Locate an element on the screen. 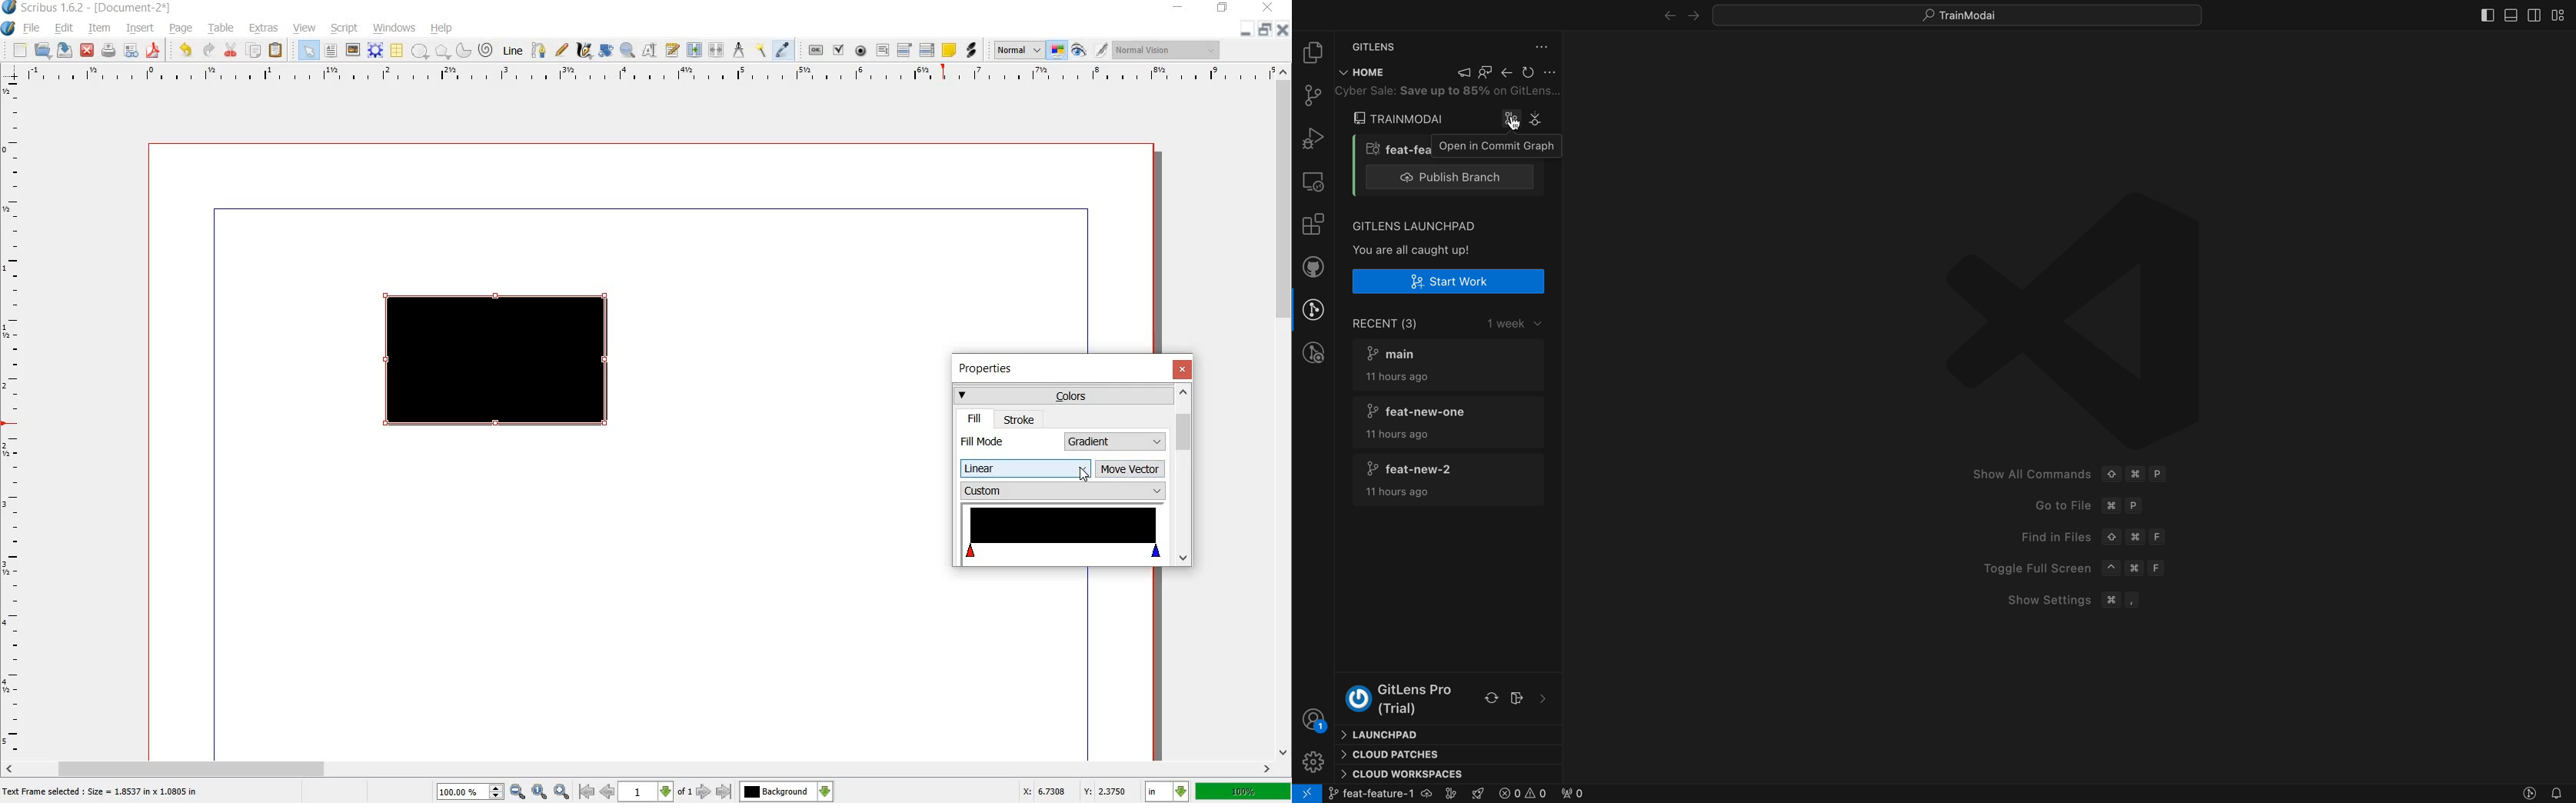 Image resolution: width=2576 pixels, height=812 pixels. cut is located at coordinates (231, 51).